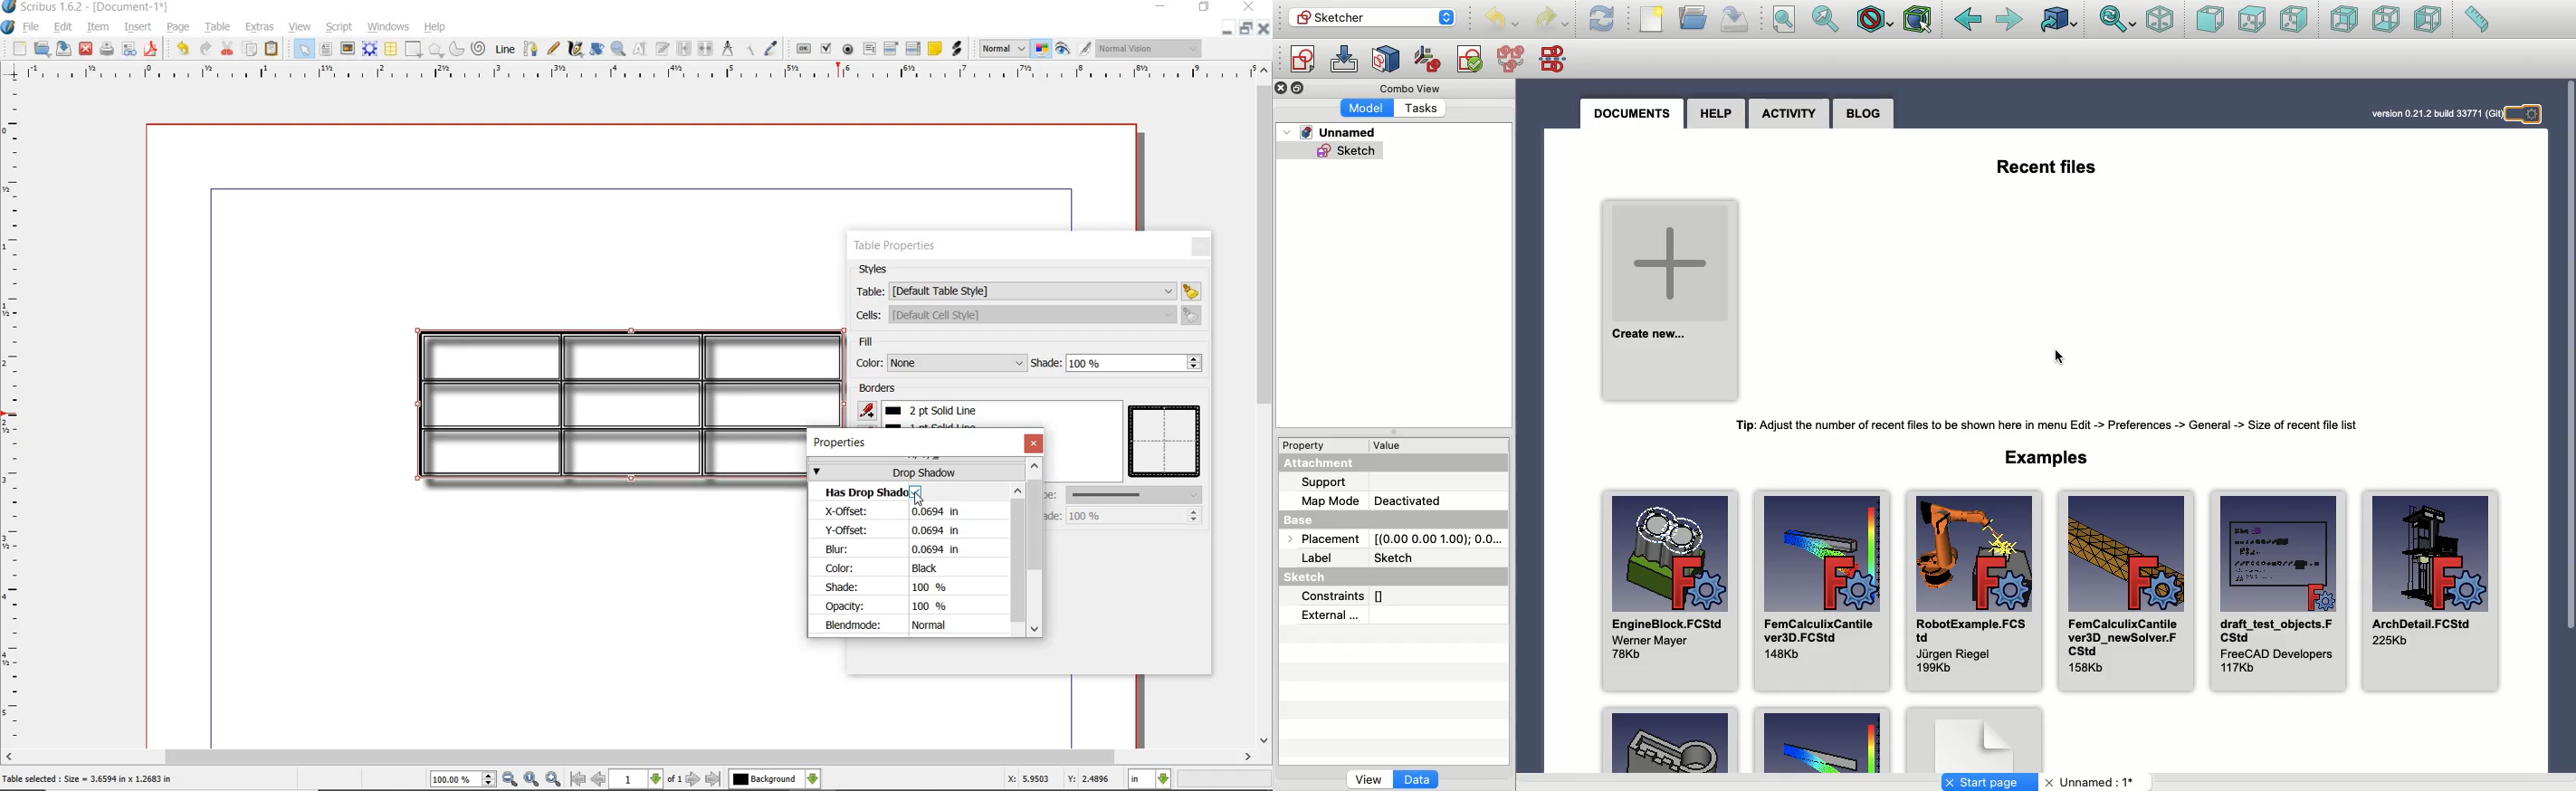  Describe the element at coordinates (2089, 783) in the screenshot. I see `Unnamed: 1*` at that location.